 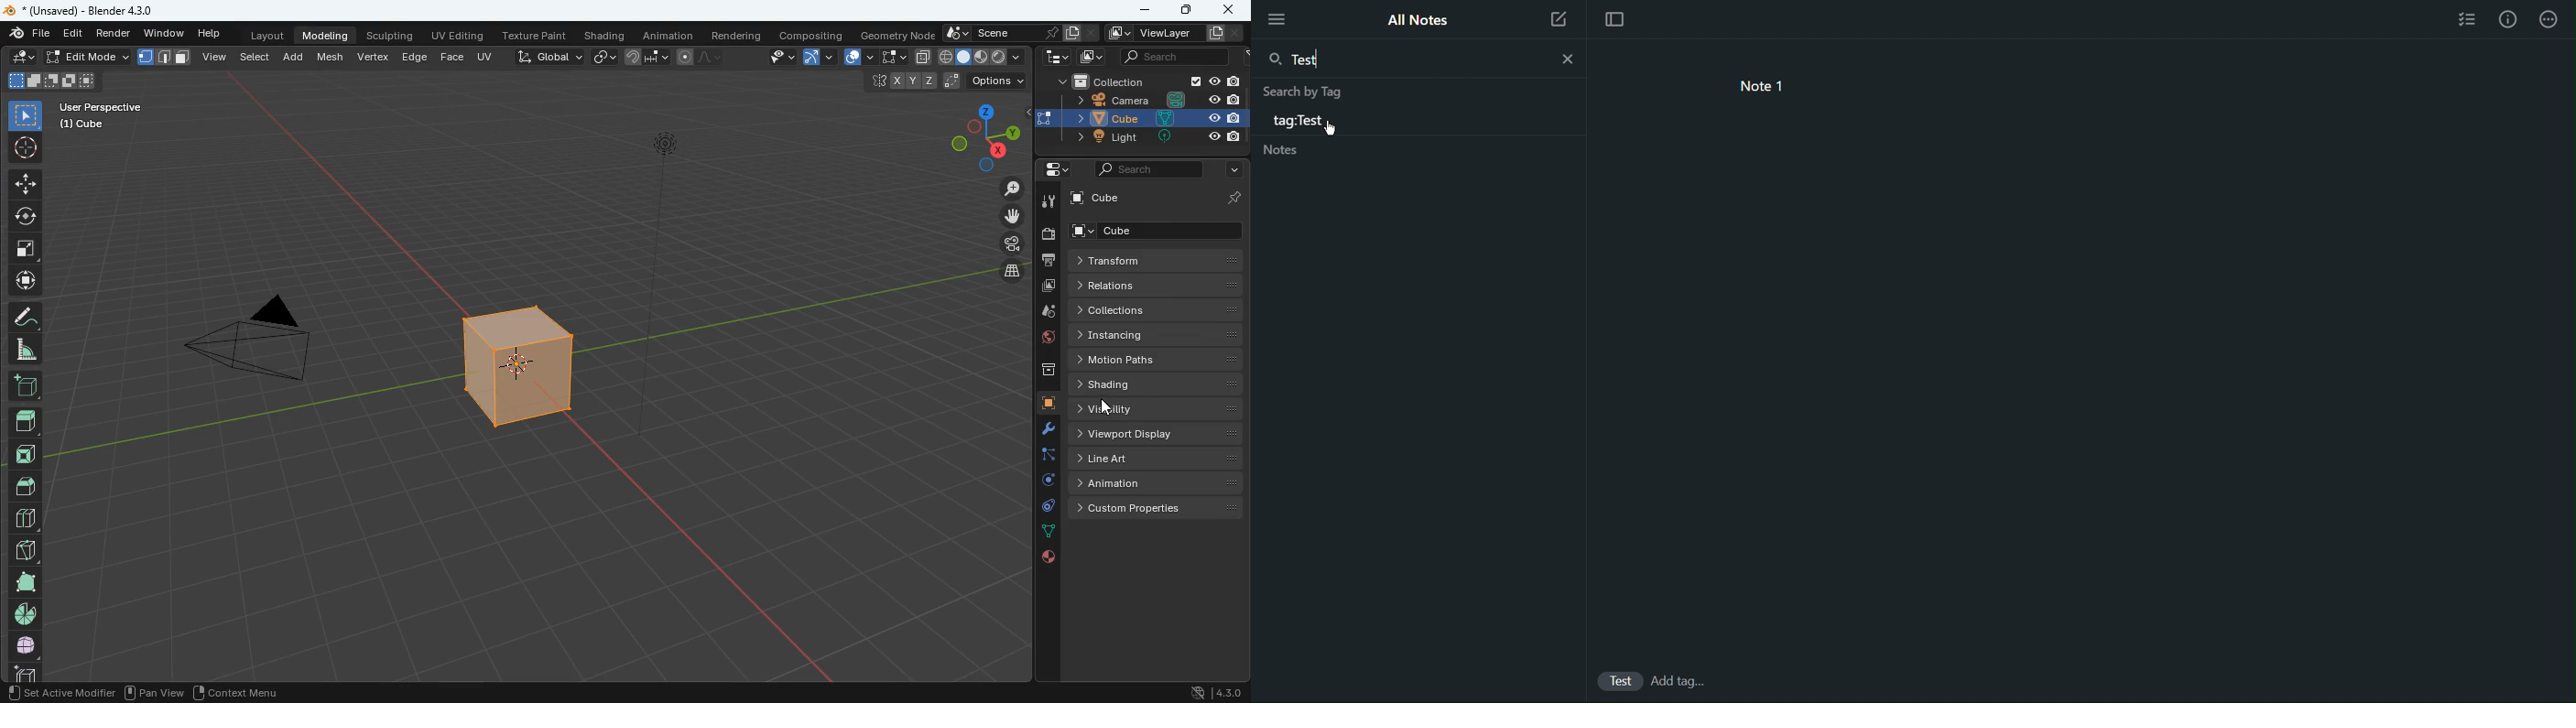 I want to click on Cursor, so click(x=1333, y=131).